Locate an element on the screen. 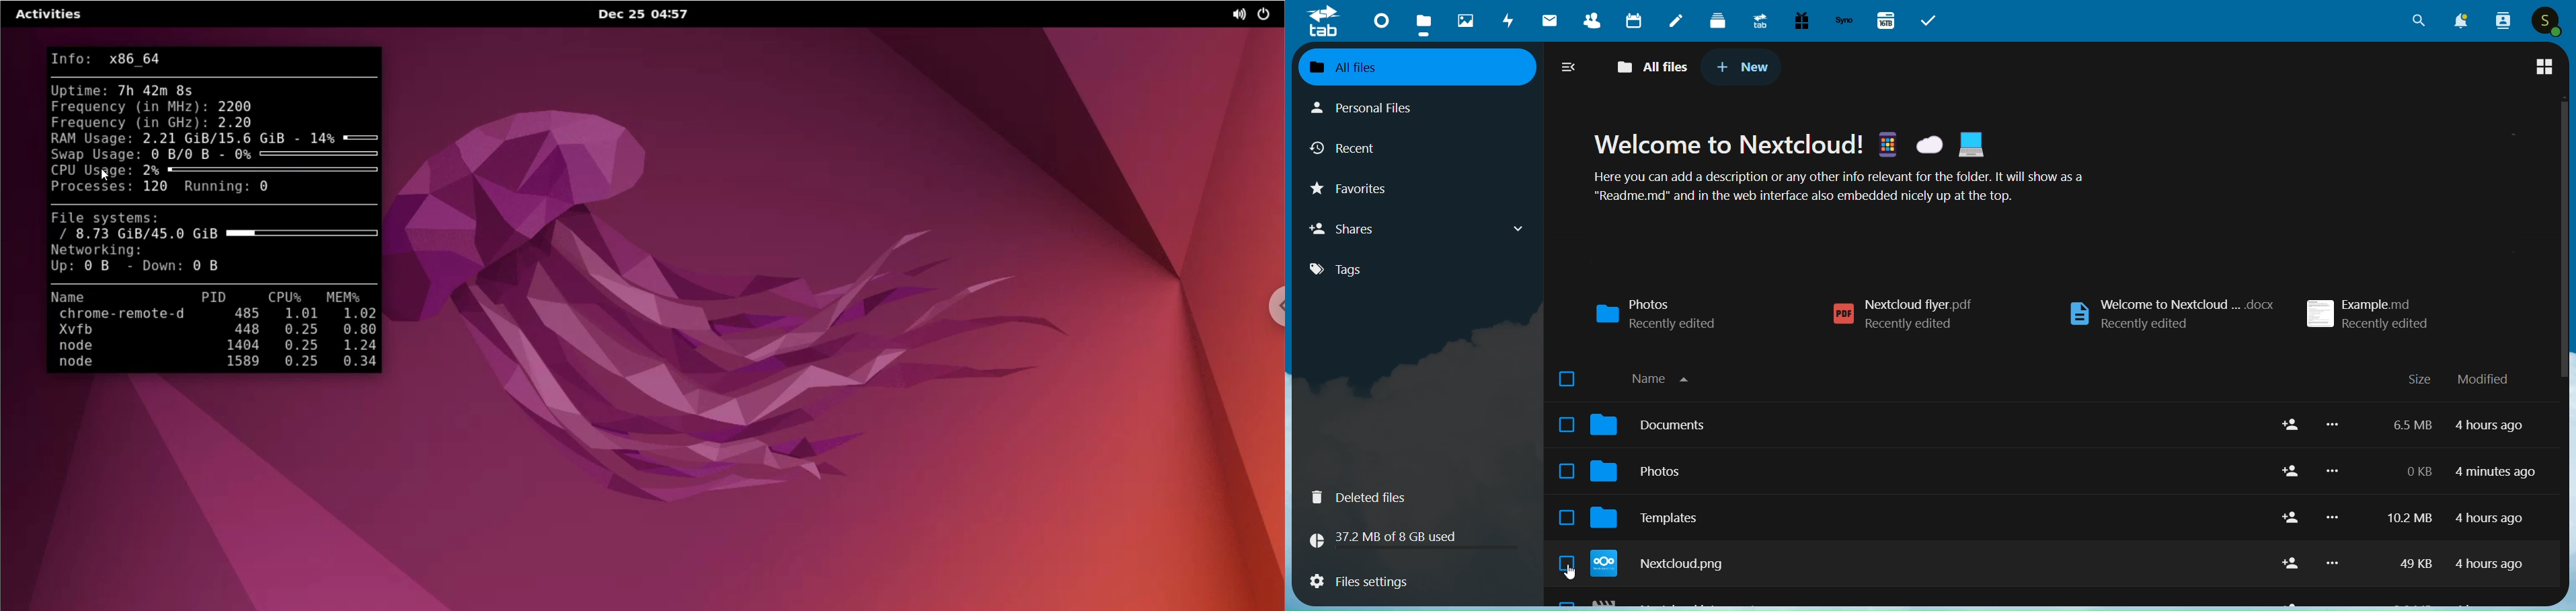 The image size is (2576, 616). Name is located at coordinates (1661, 378).